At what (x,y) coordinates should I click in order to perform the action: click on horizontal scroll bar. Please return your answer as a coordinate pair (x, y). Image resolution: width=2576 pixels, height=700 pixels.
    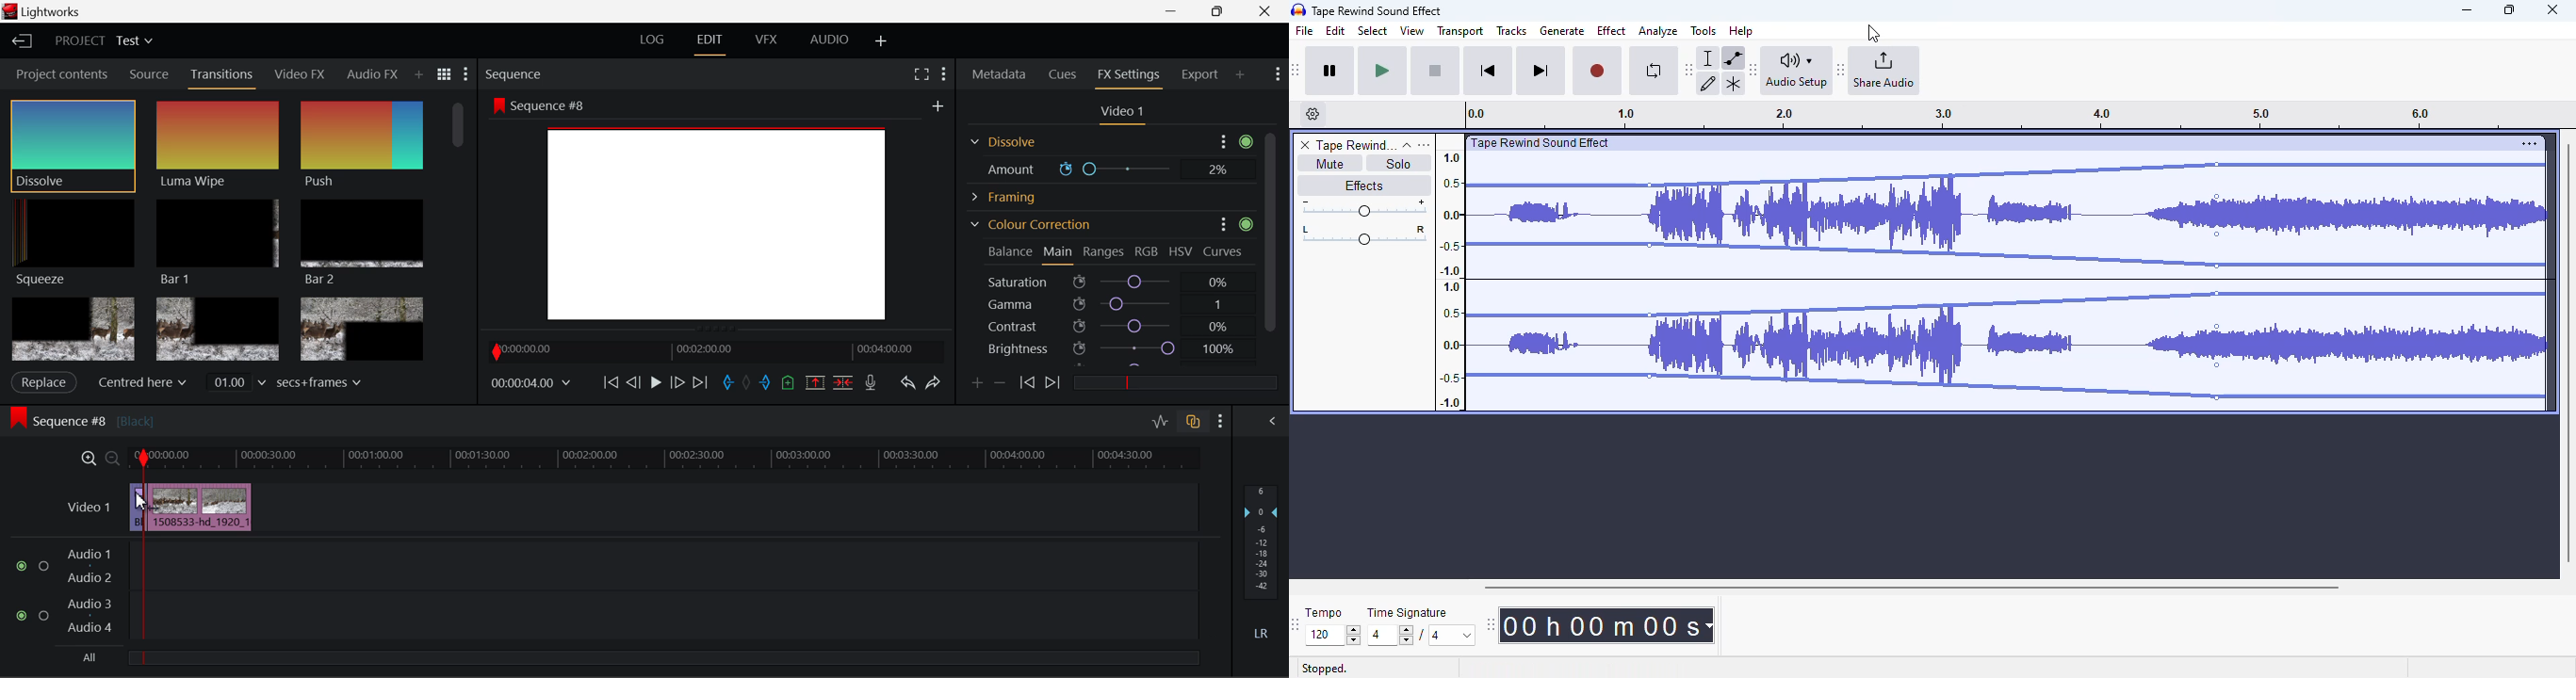
    Looking at the image, I should click on (1911, 587).